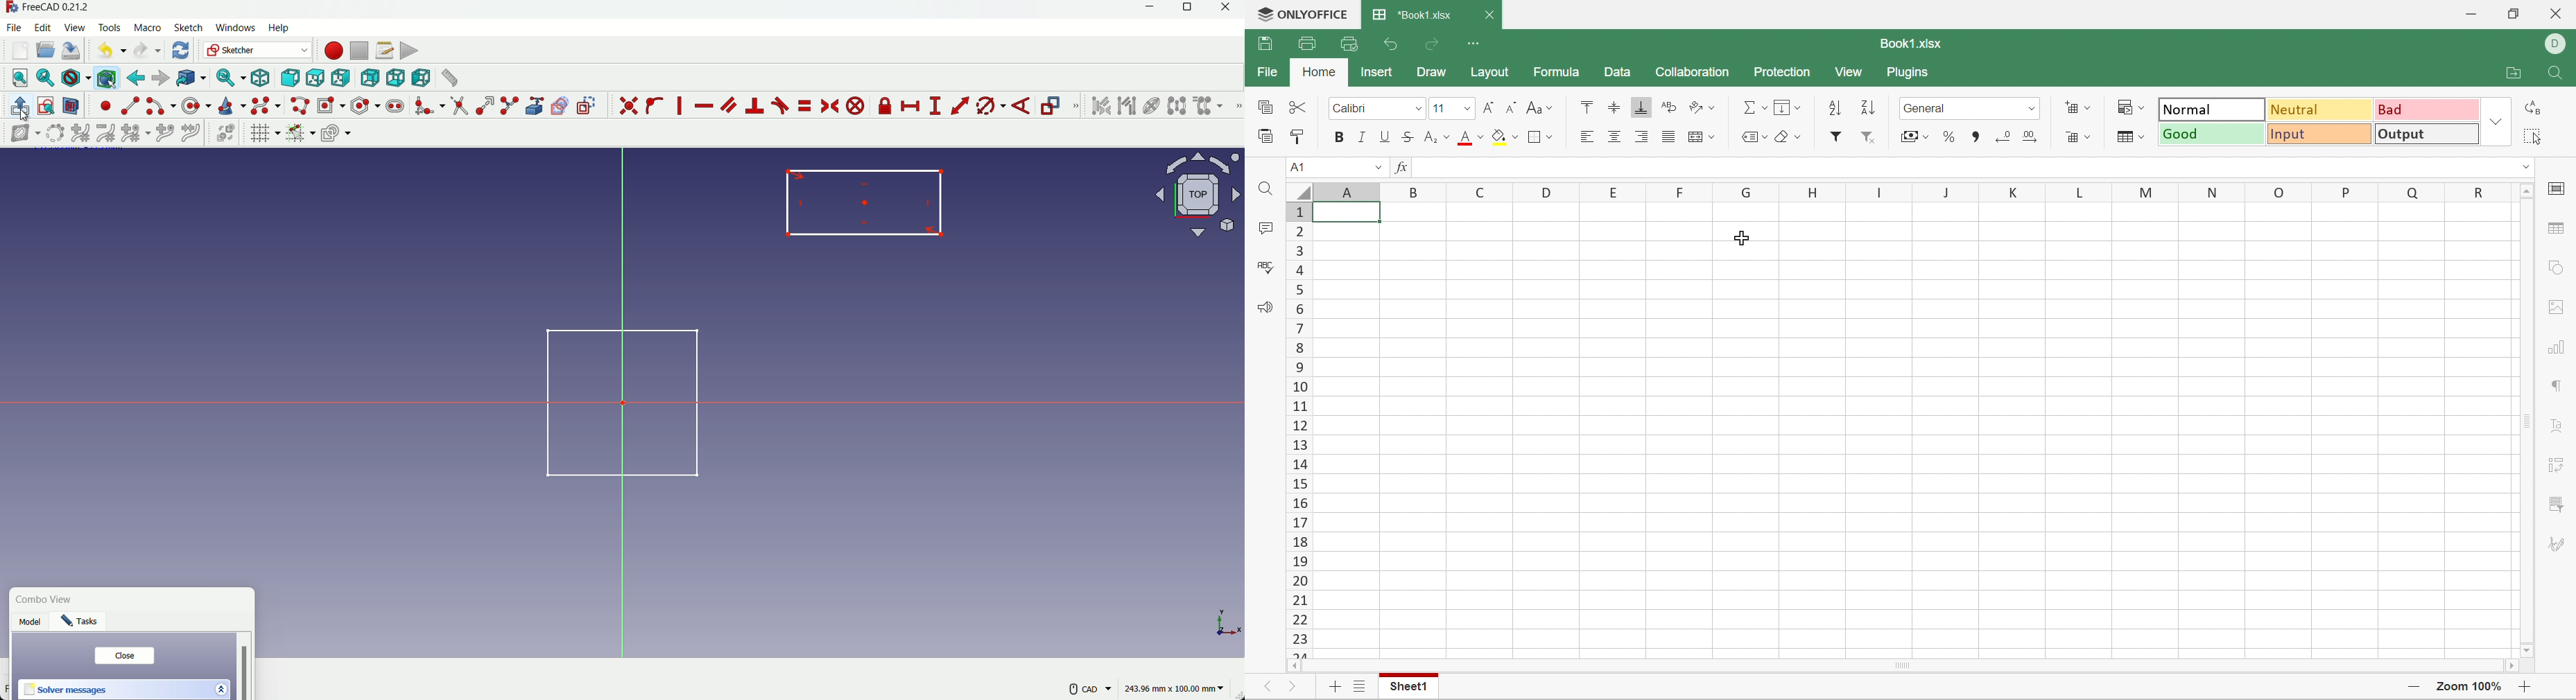  What do you see at coordinates (2531, 109) in the screenshot?
I see `Replace` at bounding box center [2531, 109].